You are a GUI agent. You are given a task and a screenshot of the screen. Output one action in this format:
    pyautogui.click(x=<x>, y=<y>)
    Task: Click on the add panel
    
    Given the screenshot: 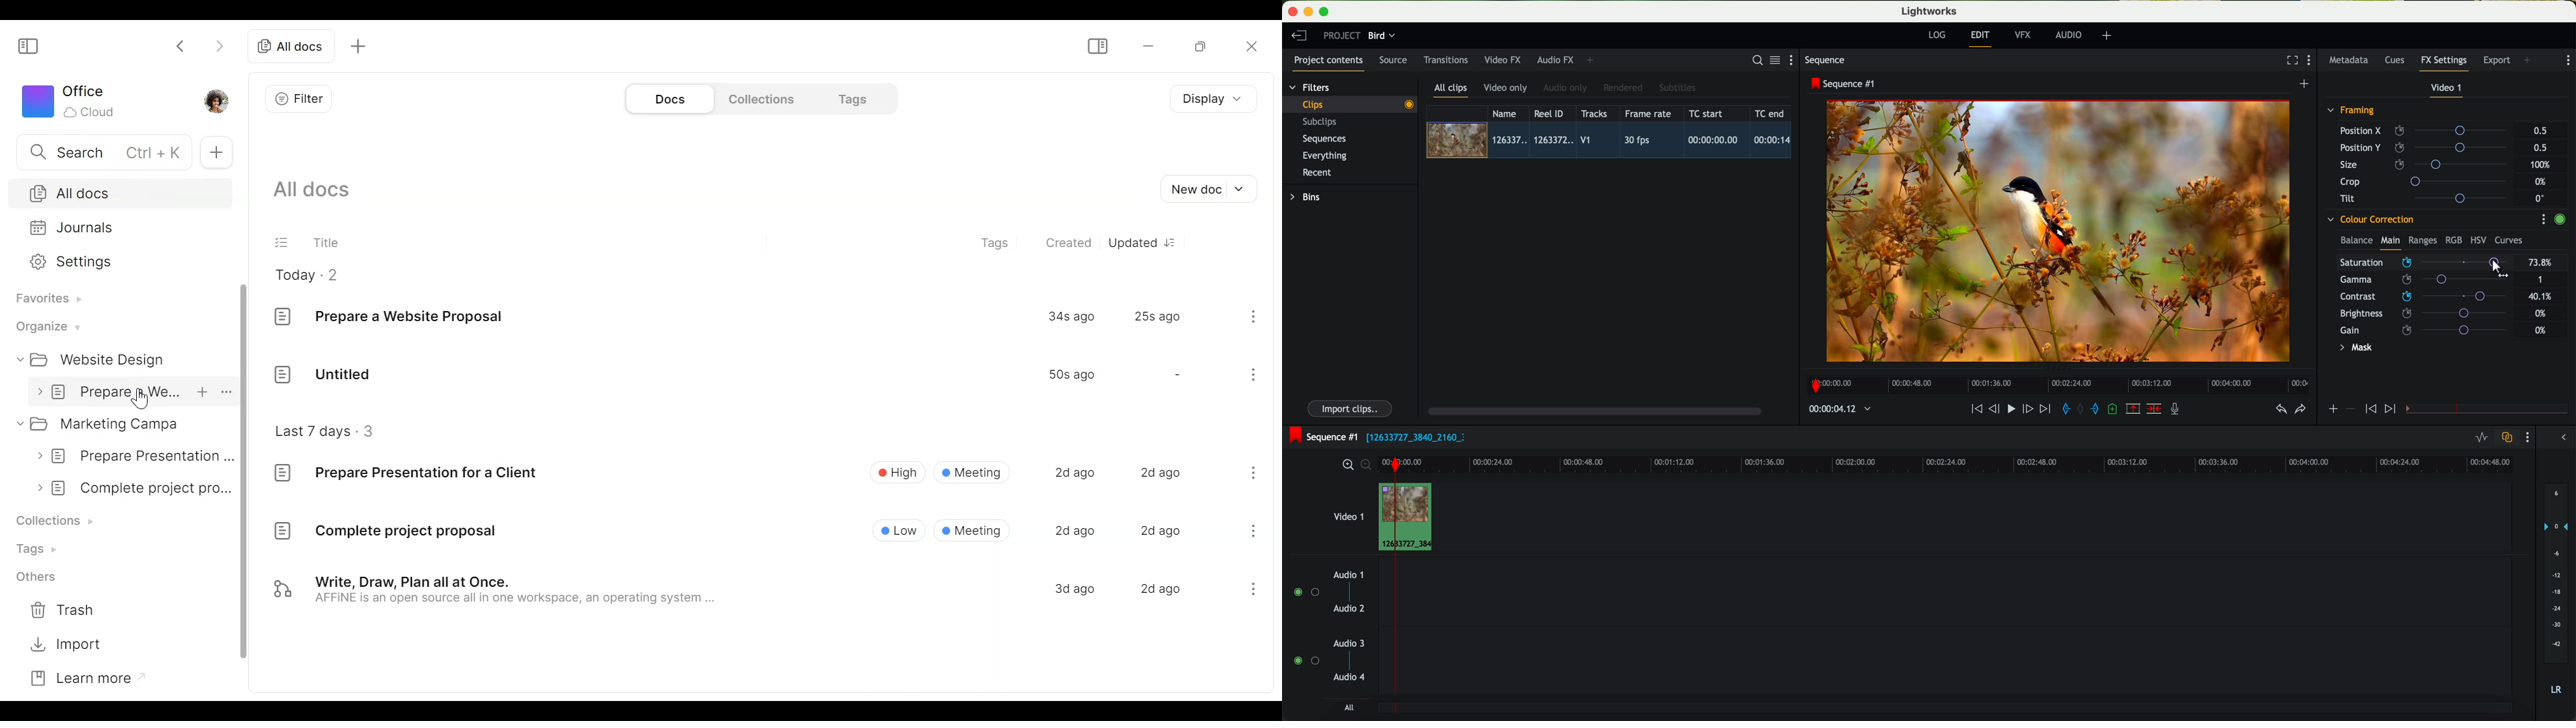 What is the action you would take?
    pyautogui.click(x=2530, y=61)
    